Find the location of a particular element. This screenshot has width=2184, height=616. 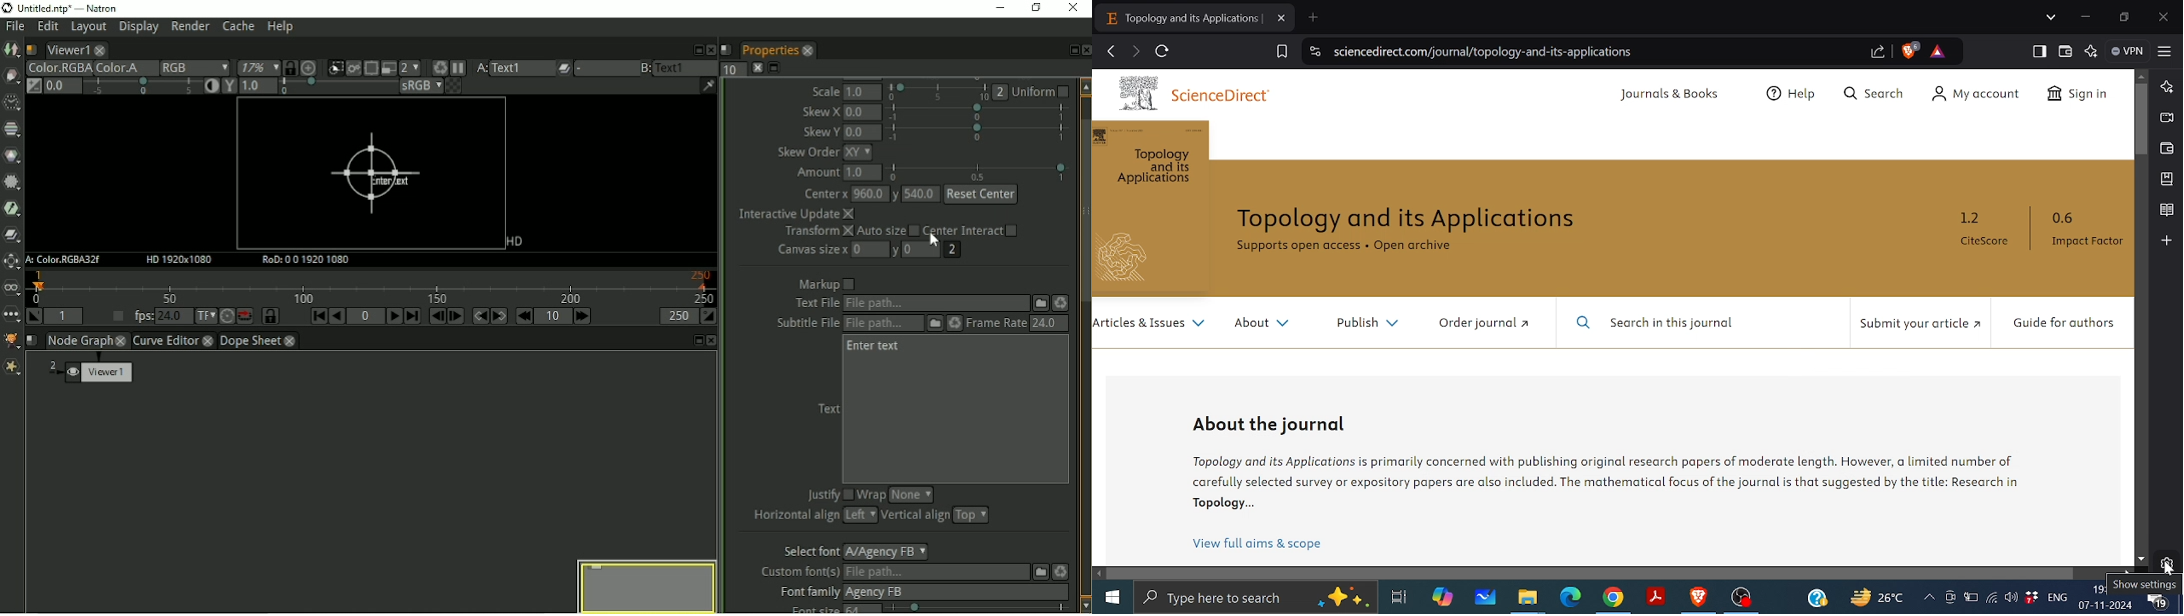

Brave talk is located at coordinates (2166, 116).